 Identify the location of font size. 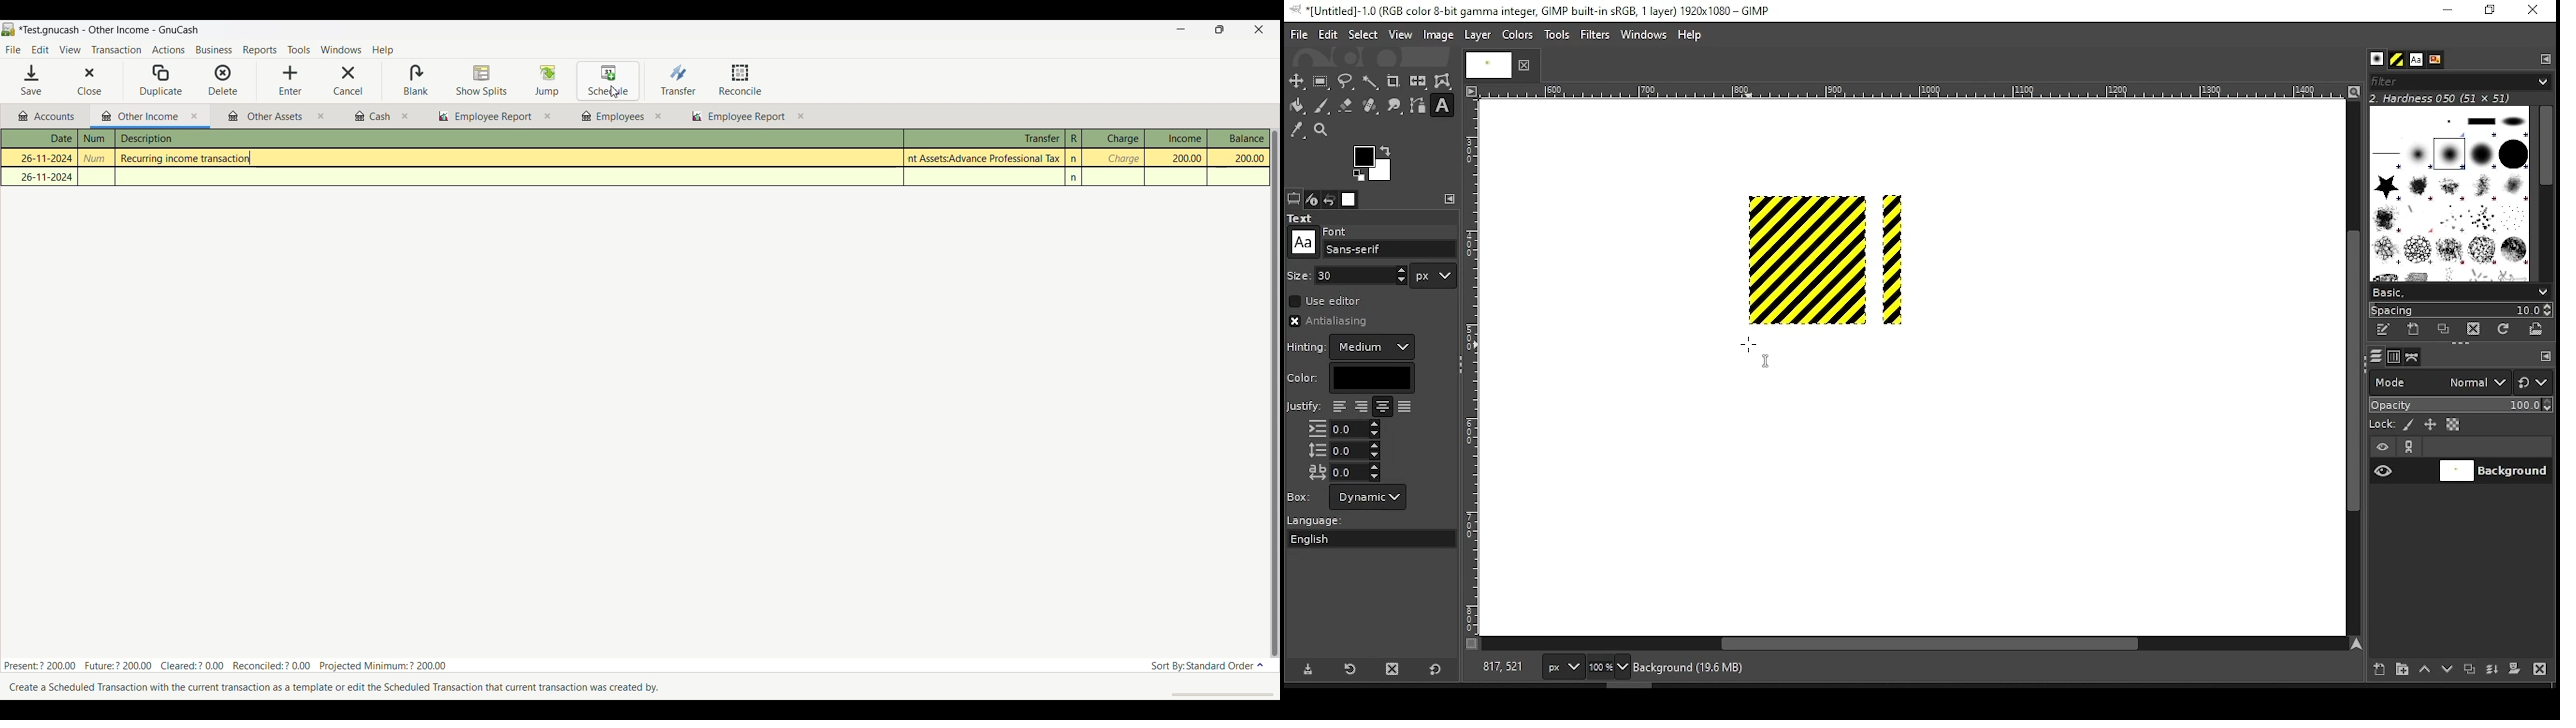
(1363, 275).